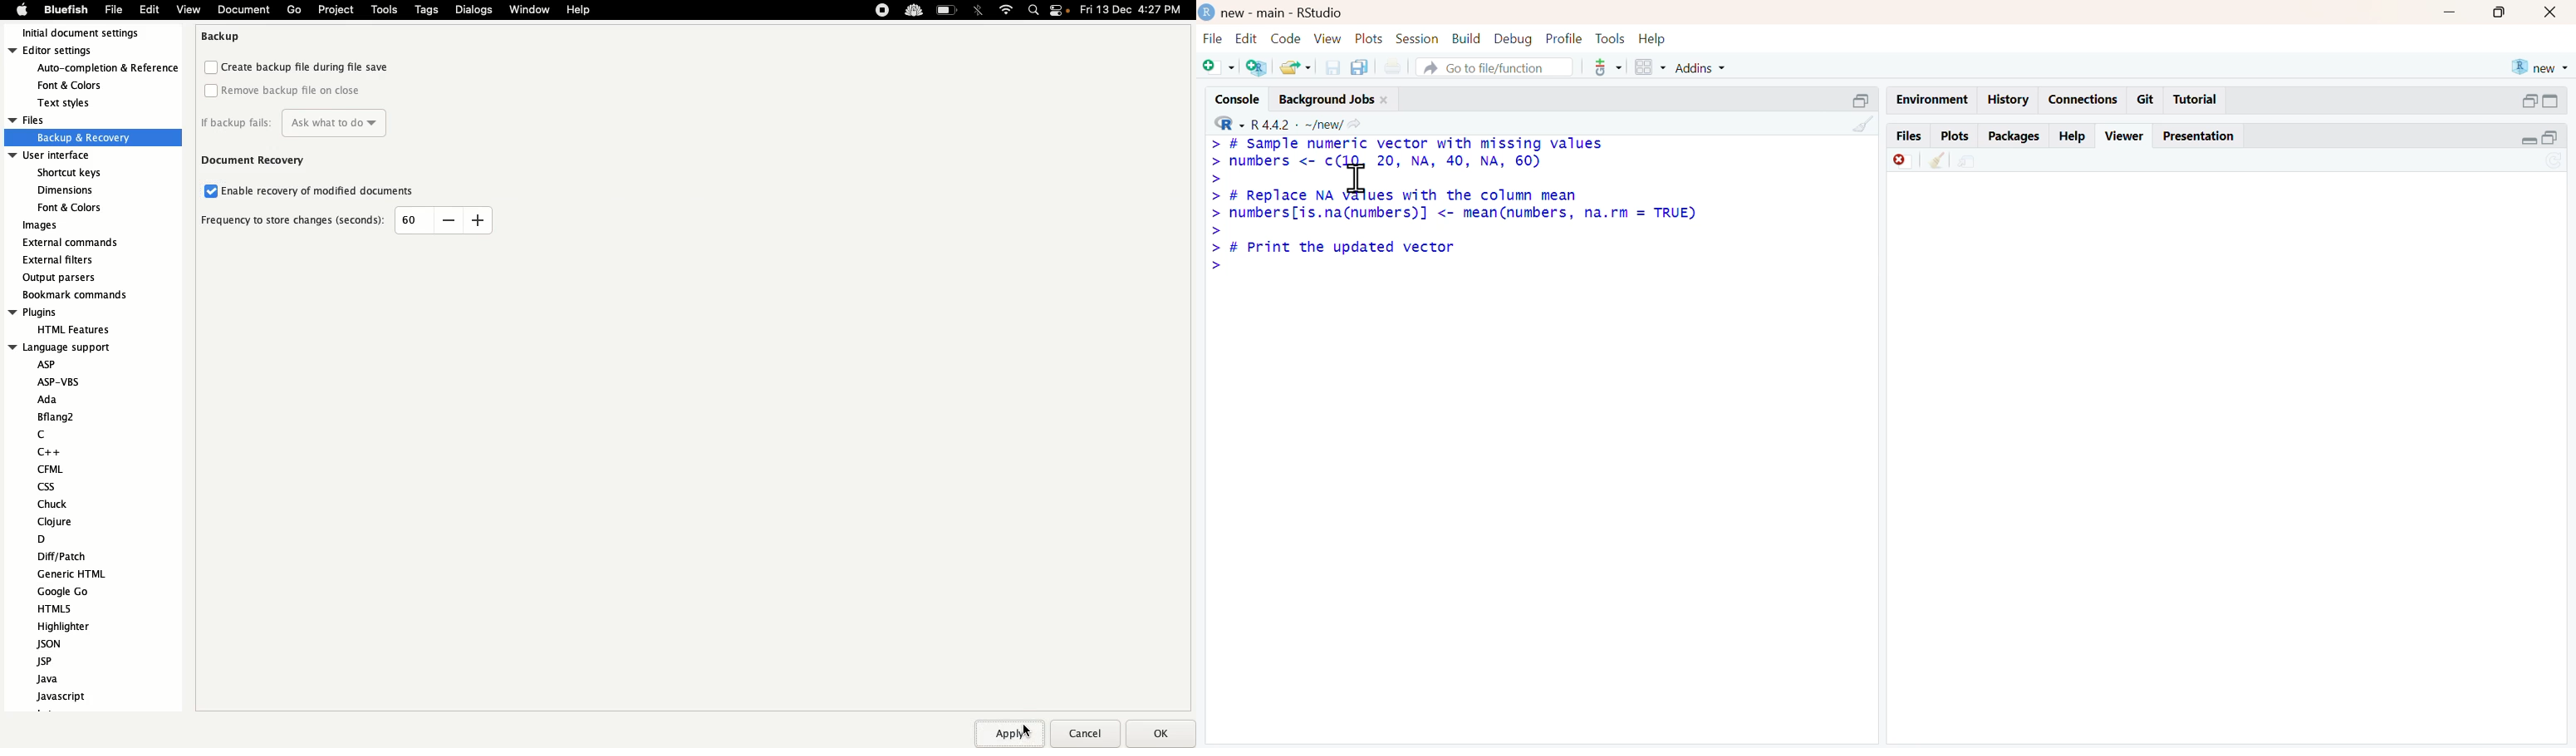  Describe the element at coordinates (1495, 67) in the screenshot. I see `go to file/function` at that location.